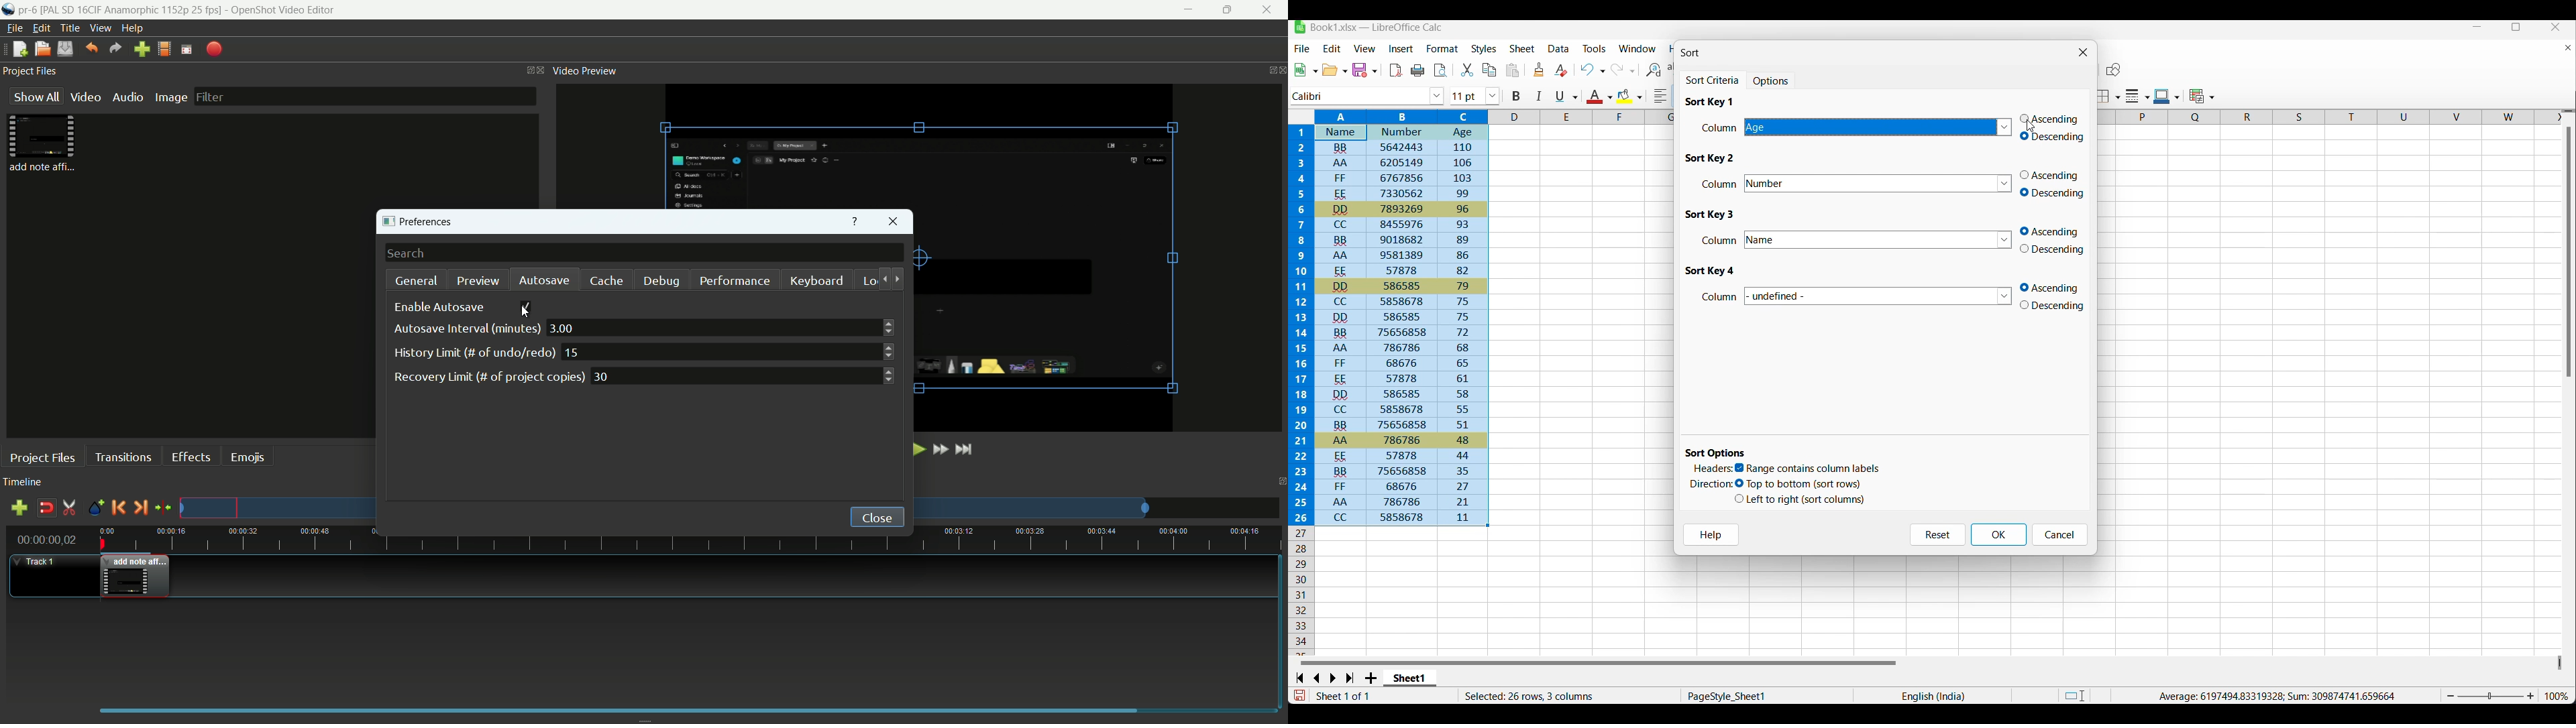 The width and height of the screenshot is (2576, 728). I want to click on Styles menu, so click(1484, 49).